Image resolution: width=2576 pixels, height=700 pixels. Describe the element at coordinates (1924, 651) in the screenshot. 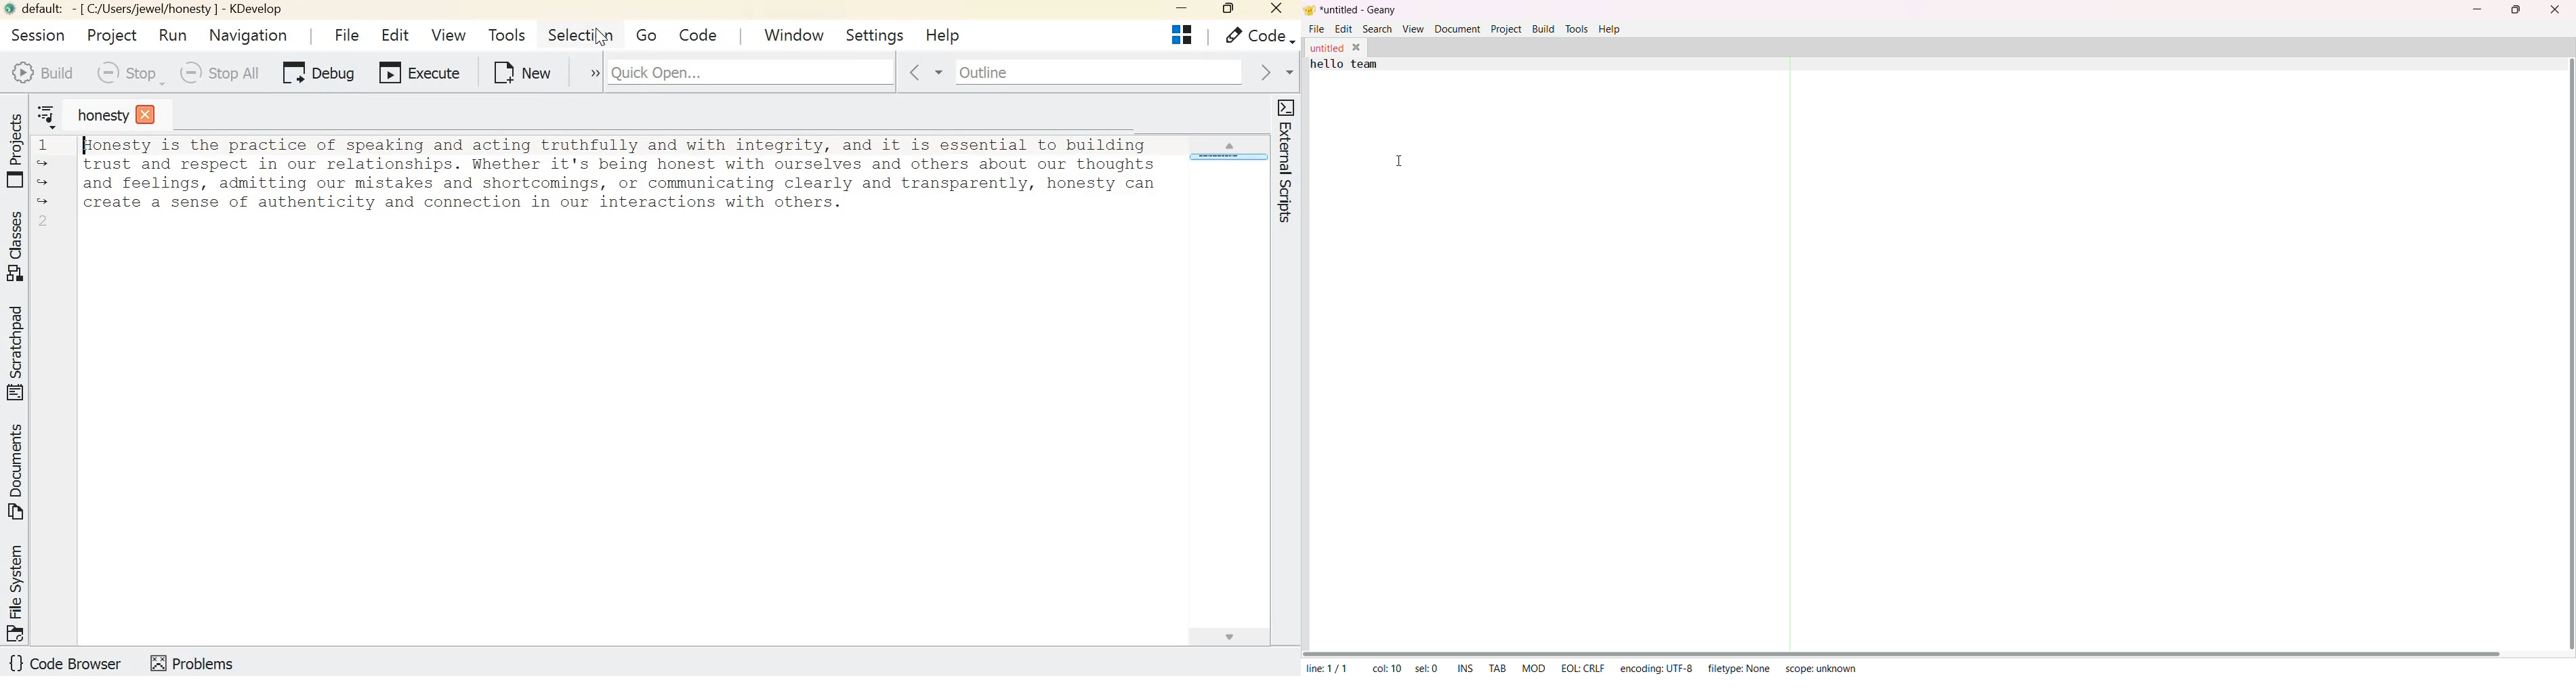

I see `horizontal scroll bar` at that location.